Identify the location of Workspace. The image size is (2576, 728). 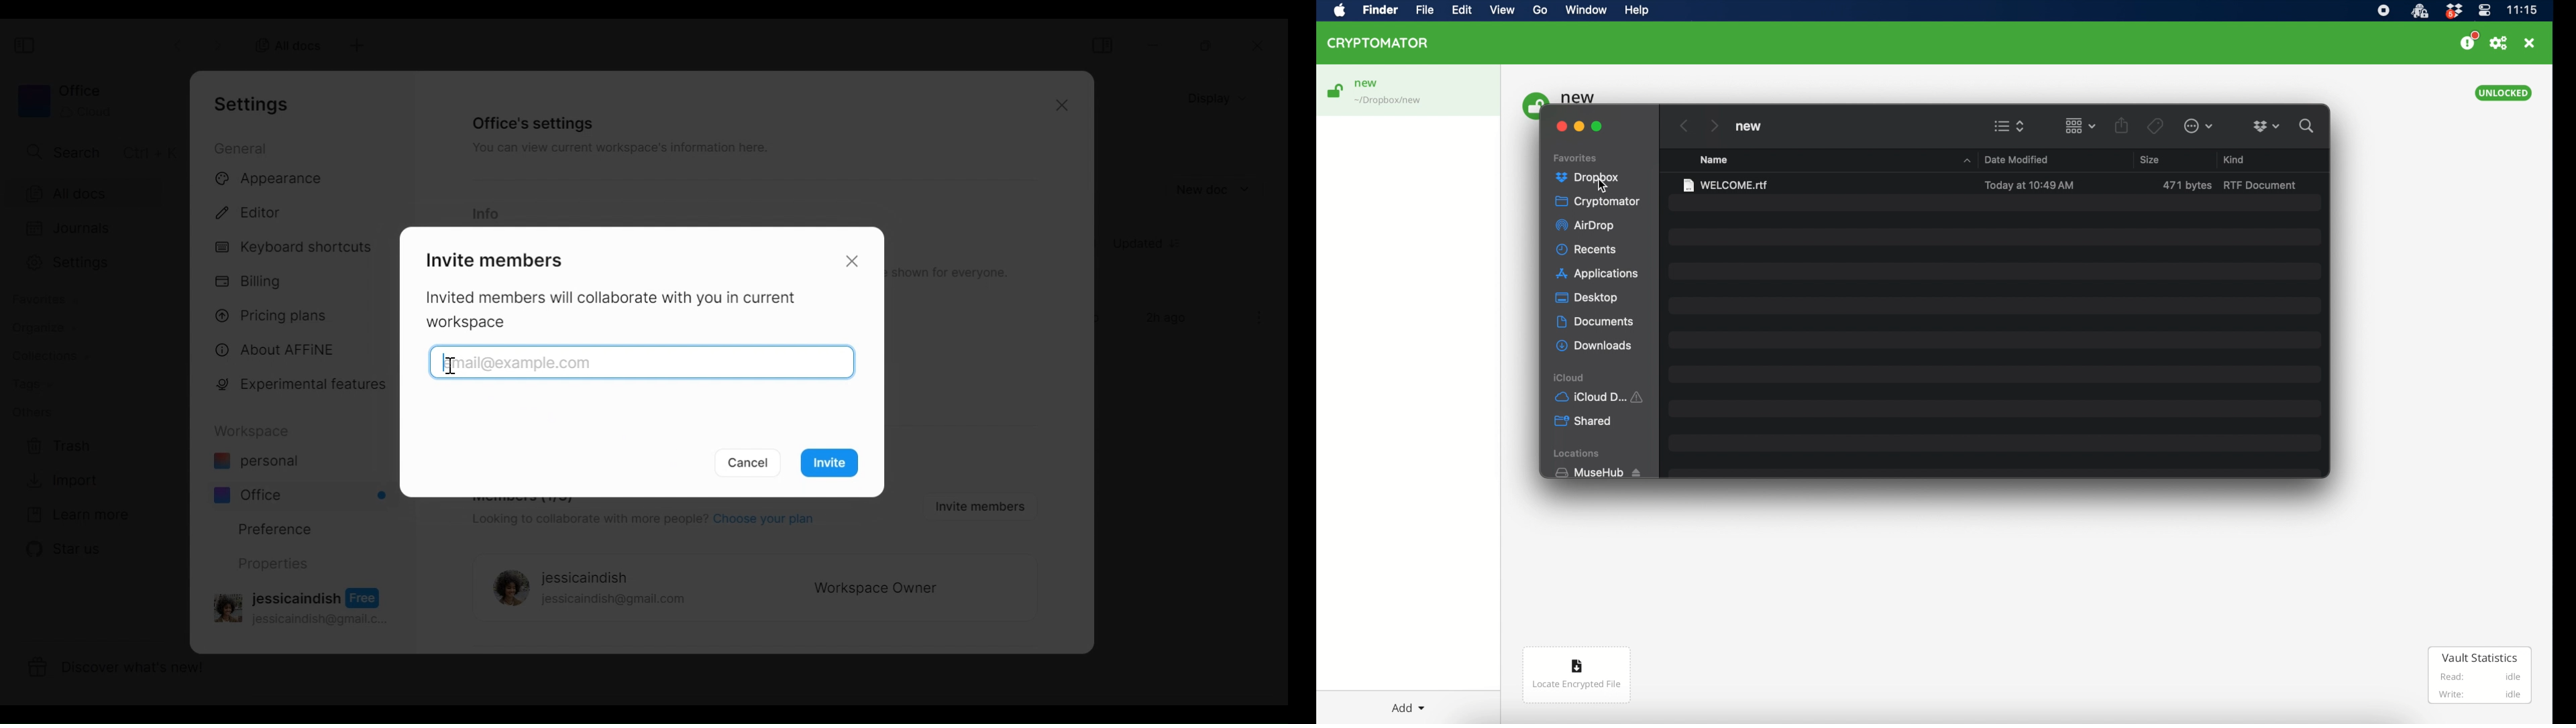
(256, 431).